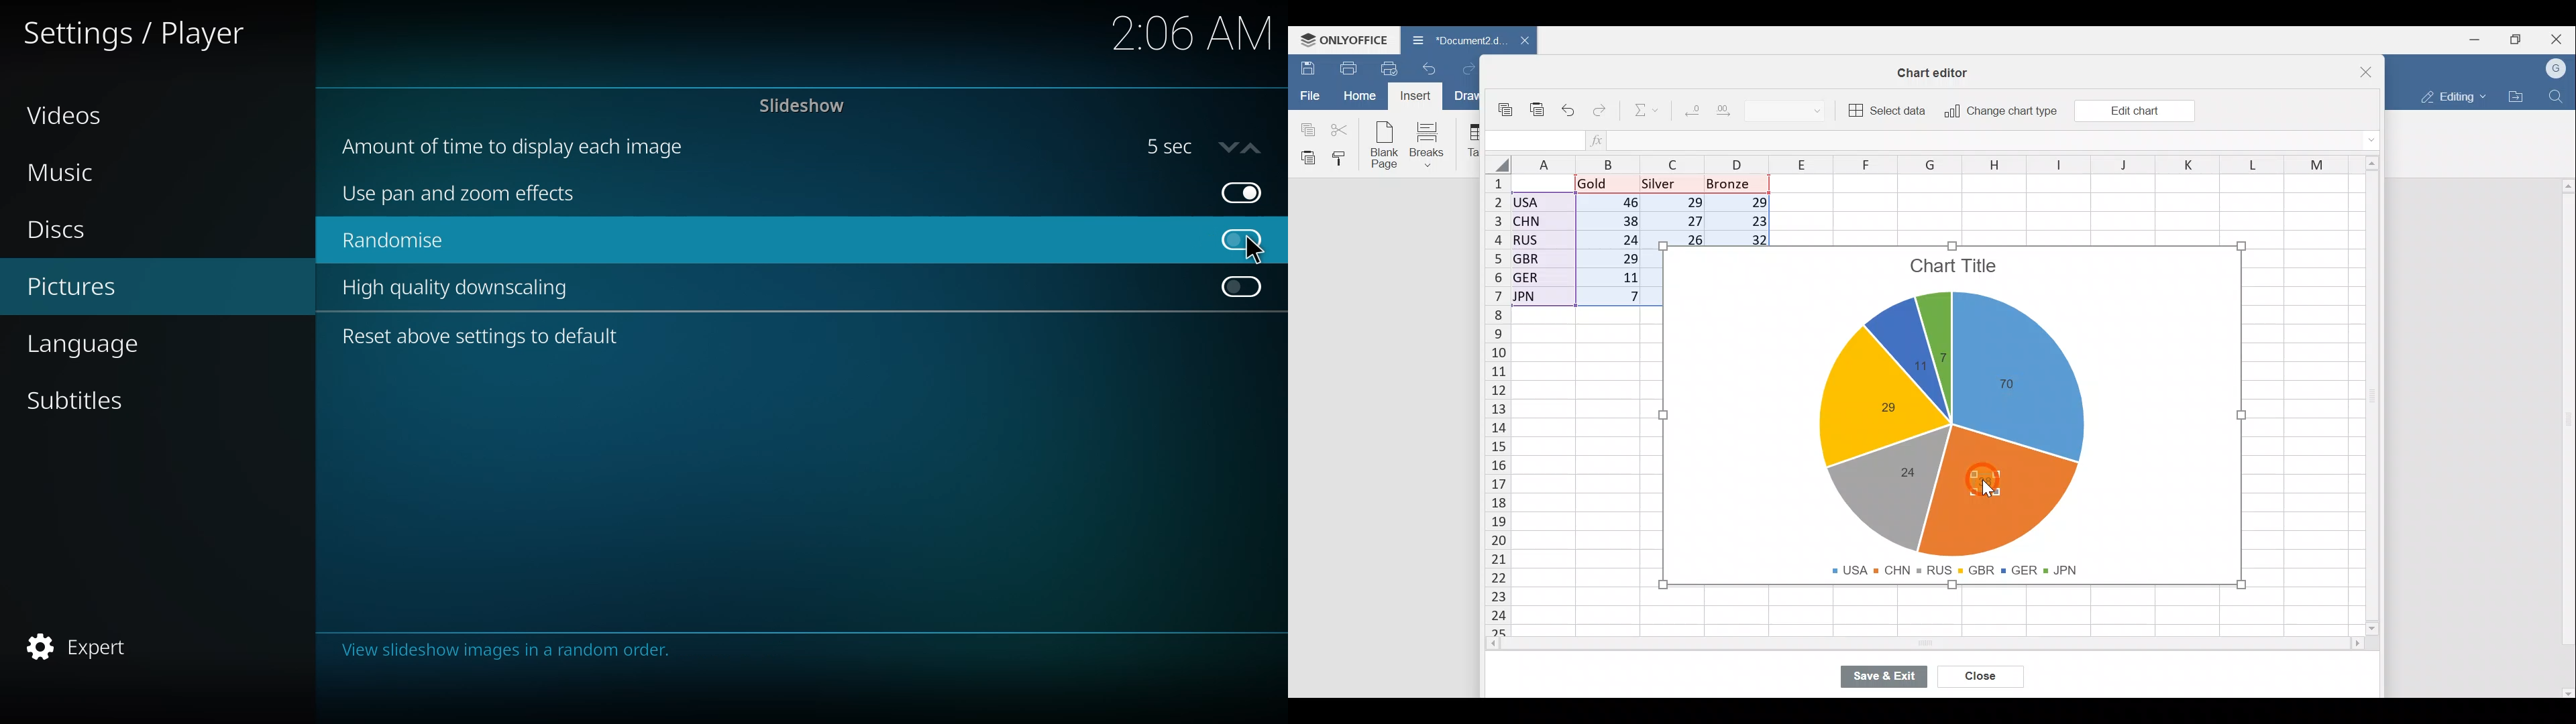 Image resolution: width=2576 pixels, height=728 pixels. I want to click on Paste, so click(1538, 114).